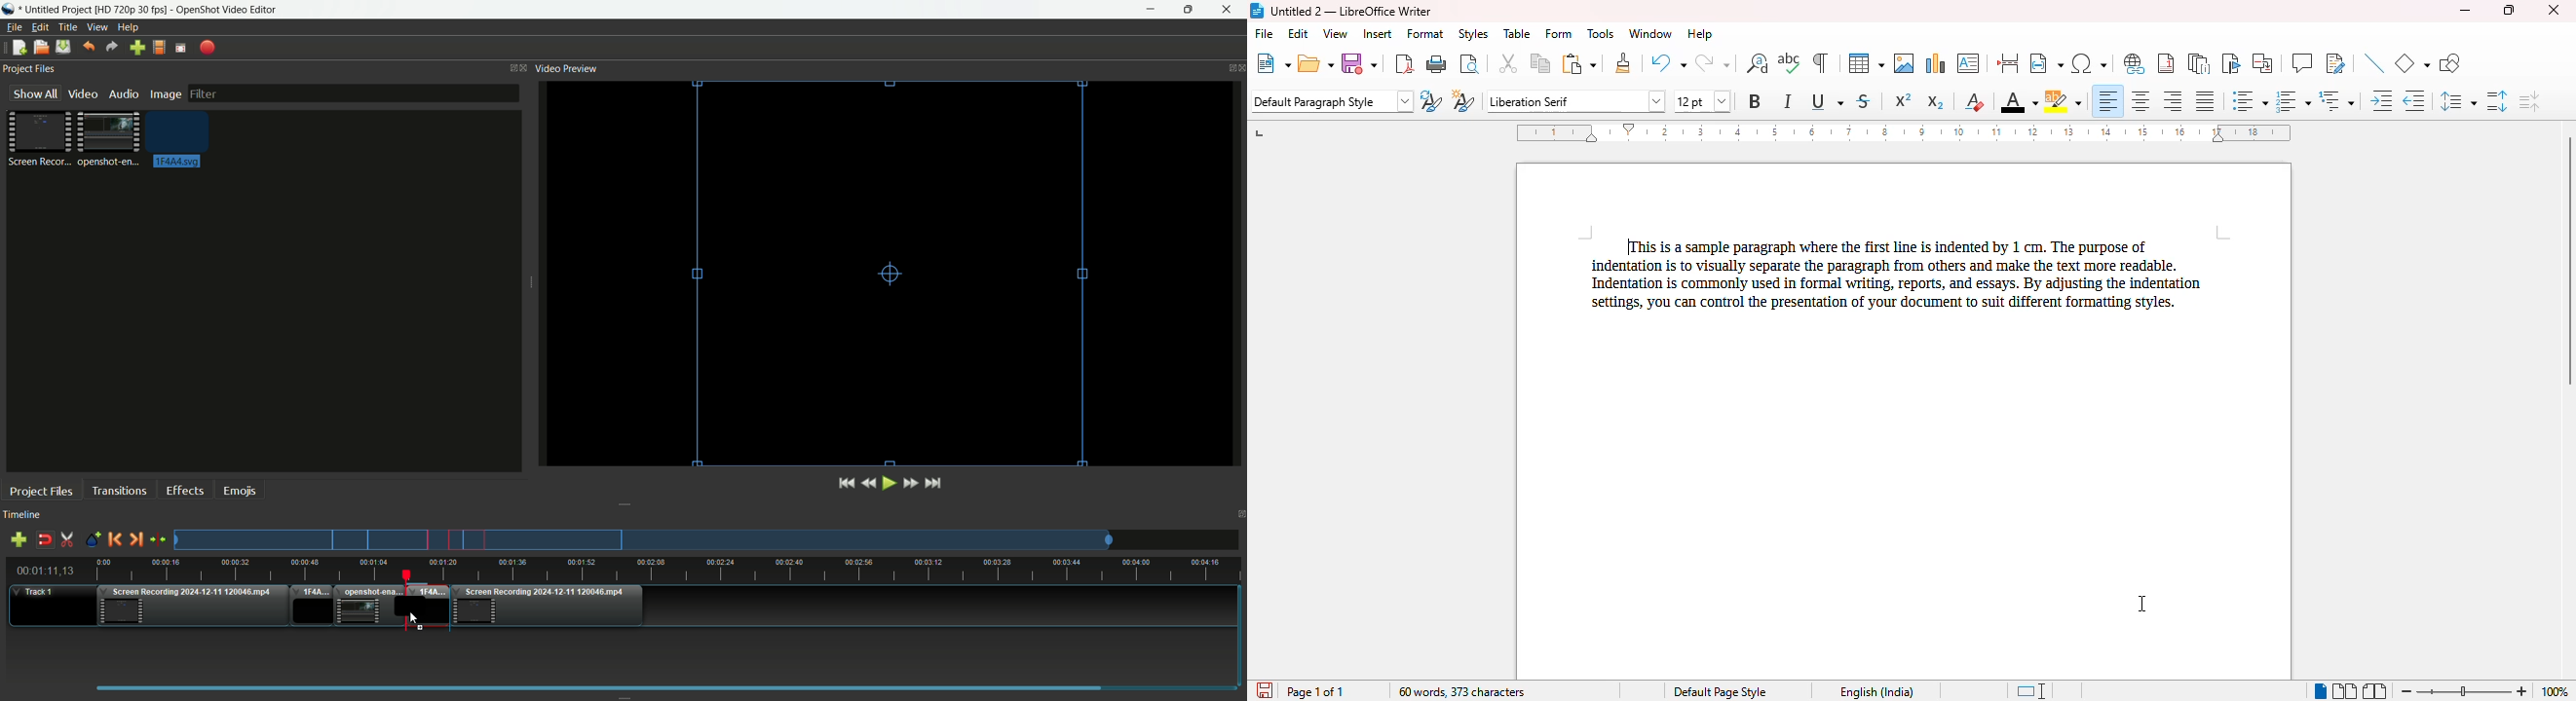 The height and width of the screenshot is (728, 2576). Describe the element at coordinates (21, 515) in the screenshot. I see `Timeline` at that location.